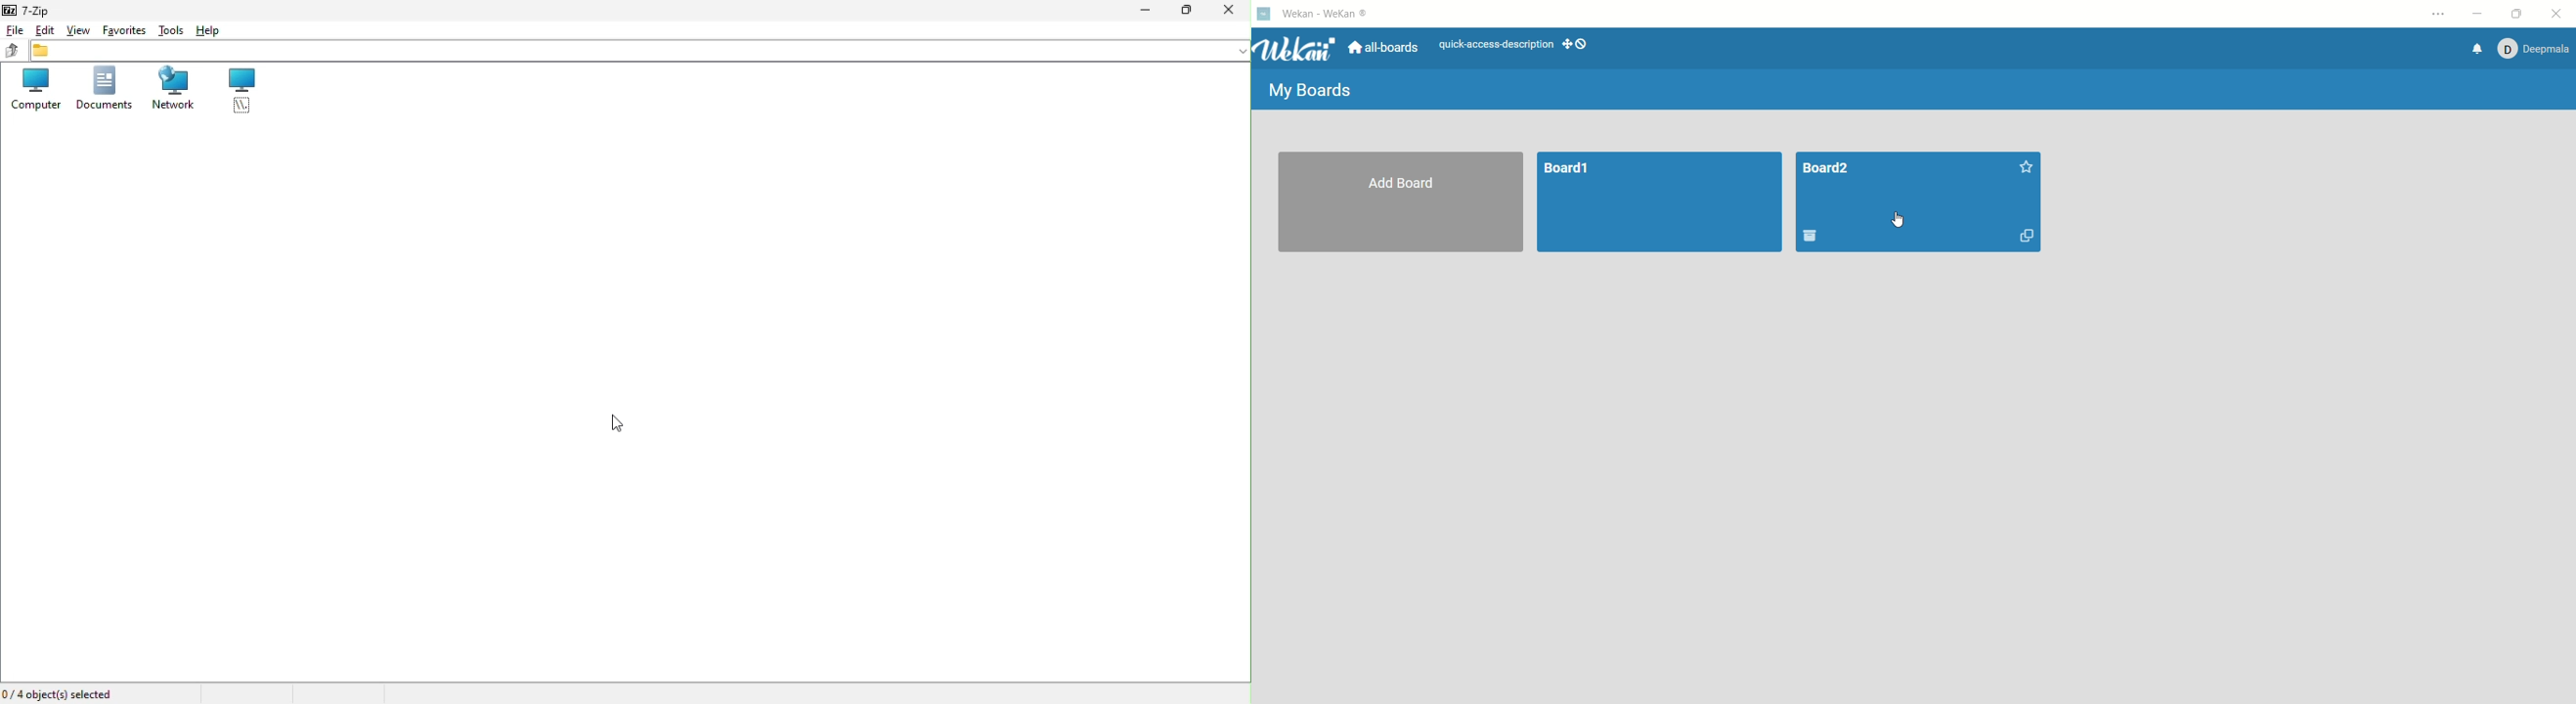  Describe the element at coordinates (2532, 47) in the screenshot. I see `account` at that location.